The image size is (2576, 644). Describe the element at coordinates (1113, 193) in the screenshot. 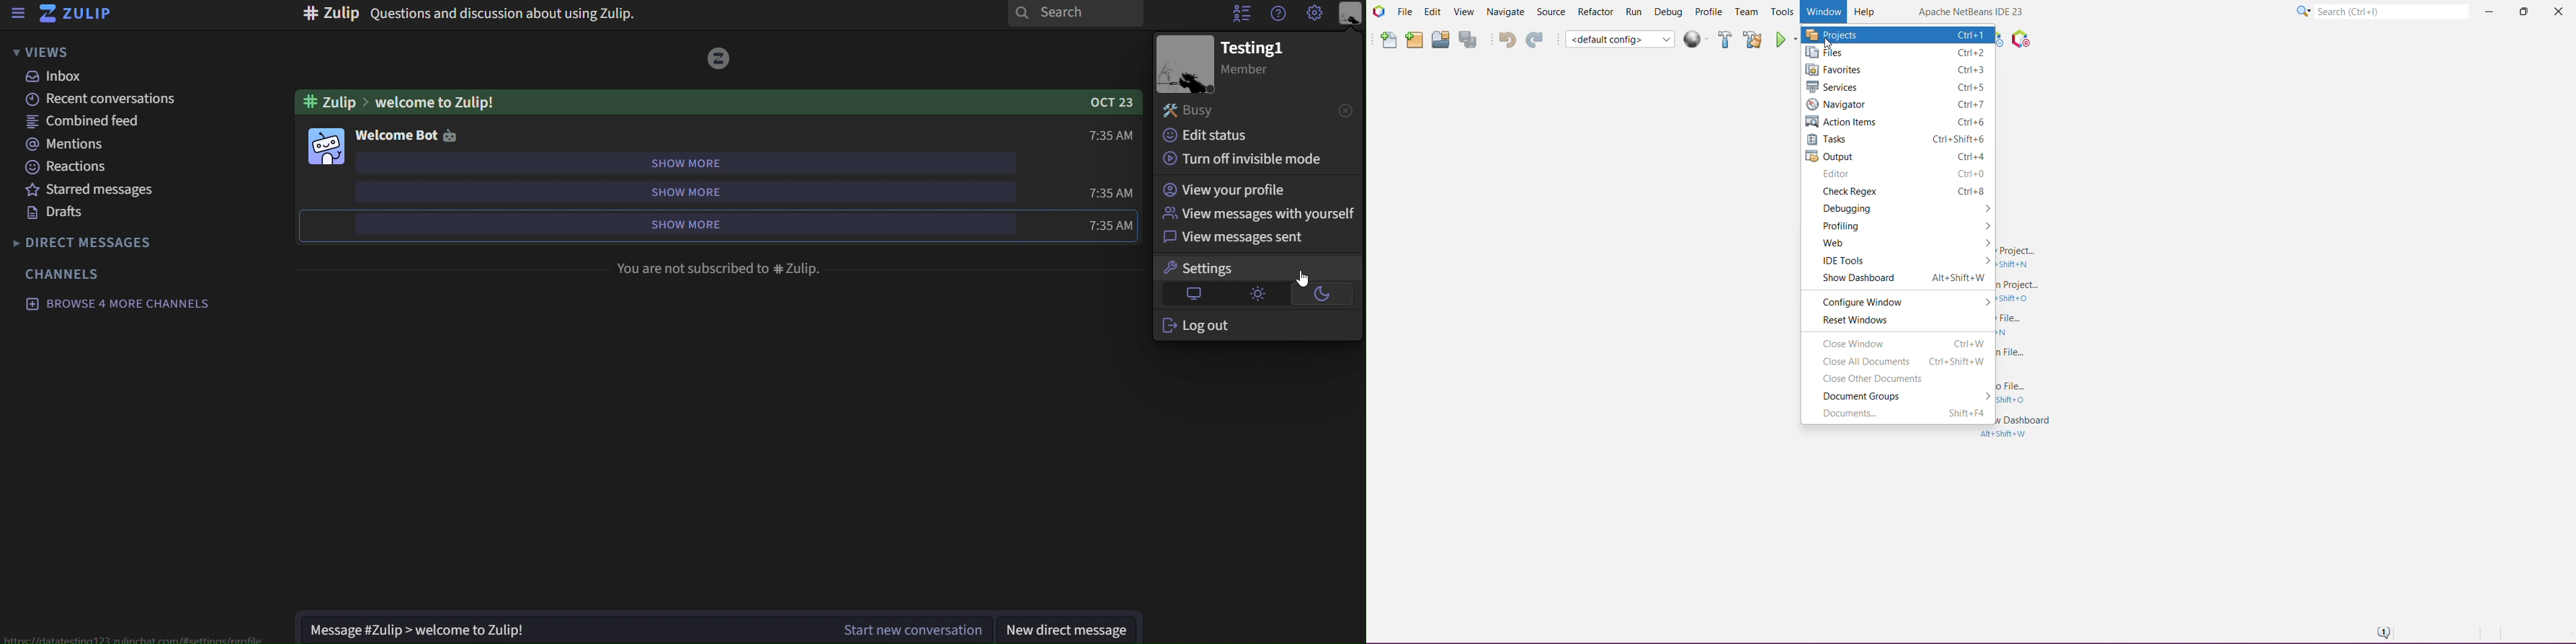

I see `7:35 AM` at that location.